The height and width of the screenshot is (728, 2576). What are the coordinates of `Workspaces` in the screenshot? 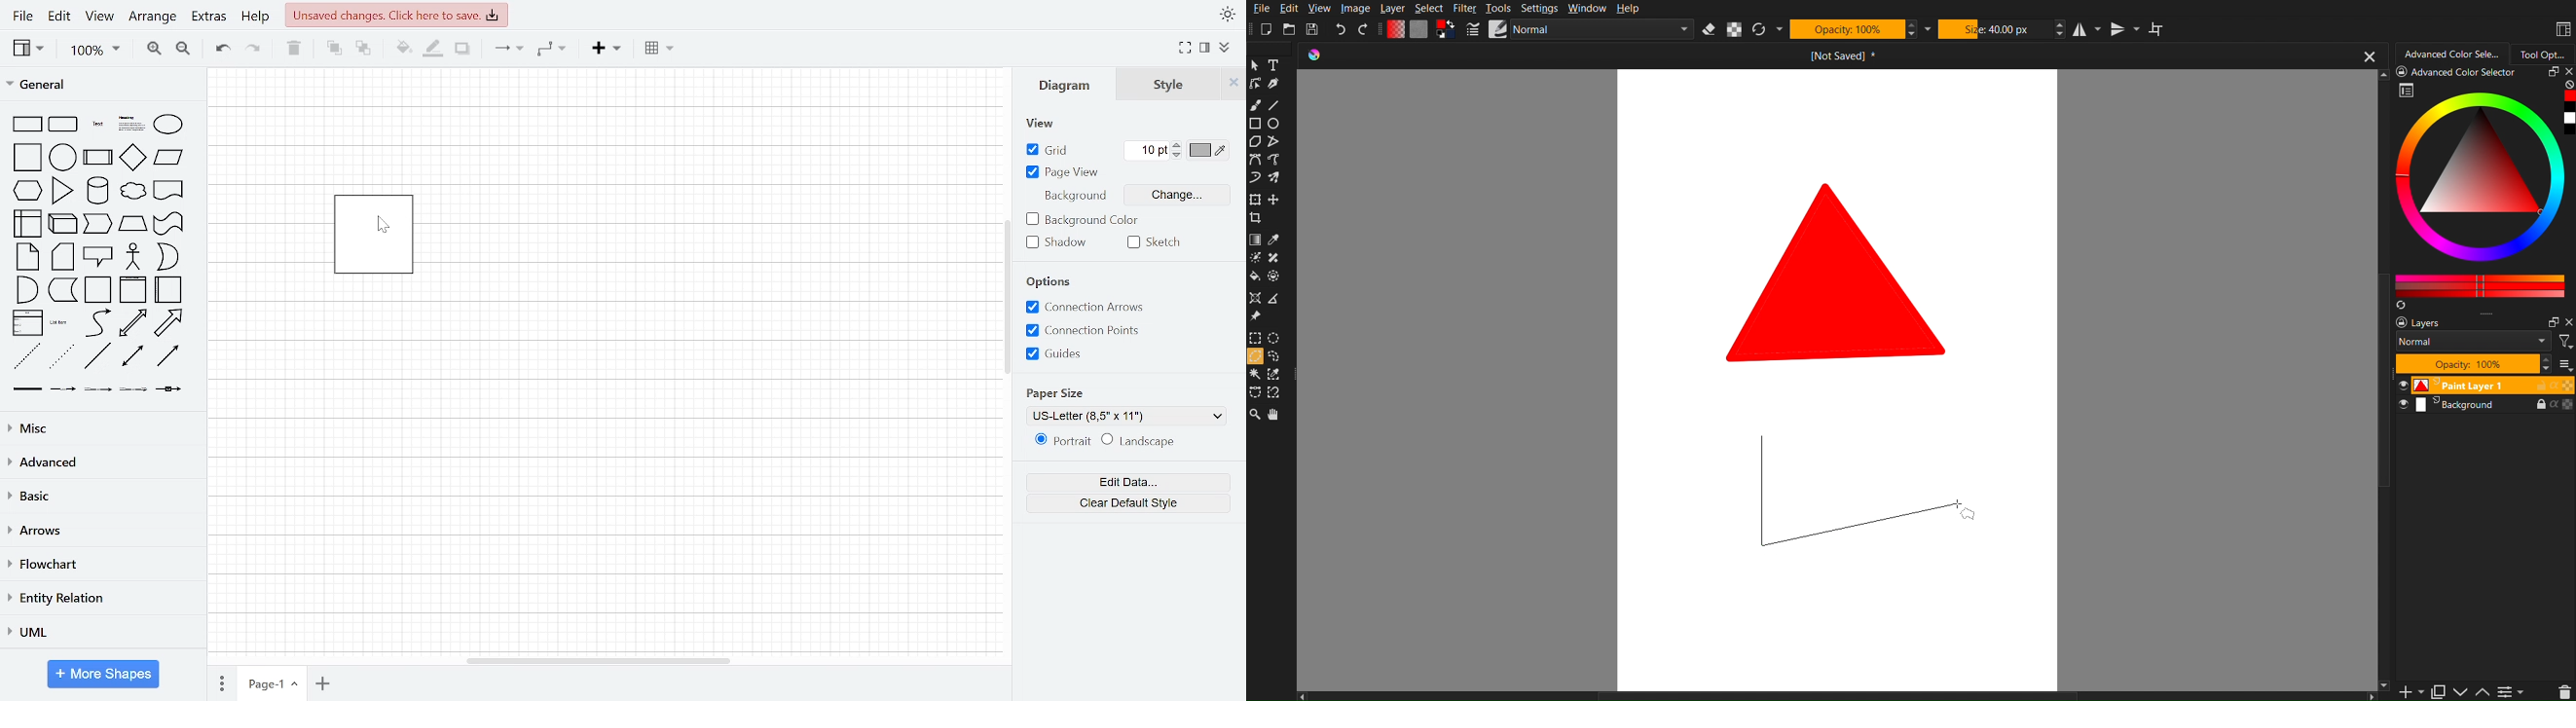 It's located at (2561, 28).